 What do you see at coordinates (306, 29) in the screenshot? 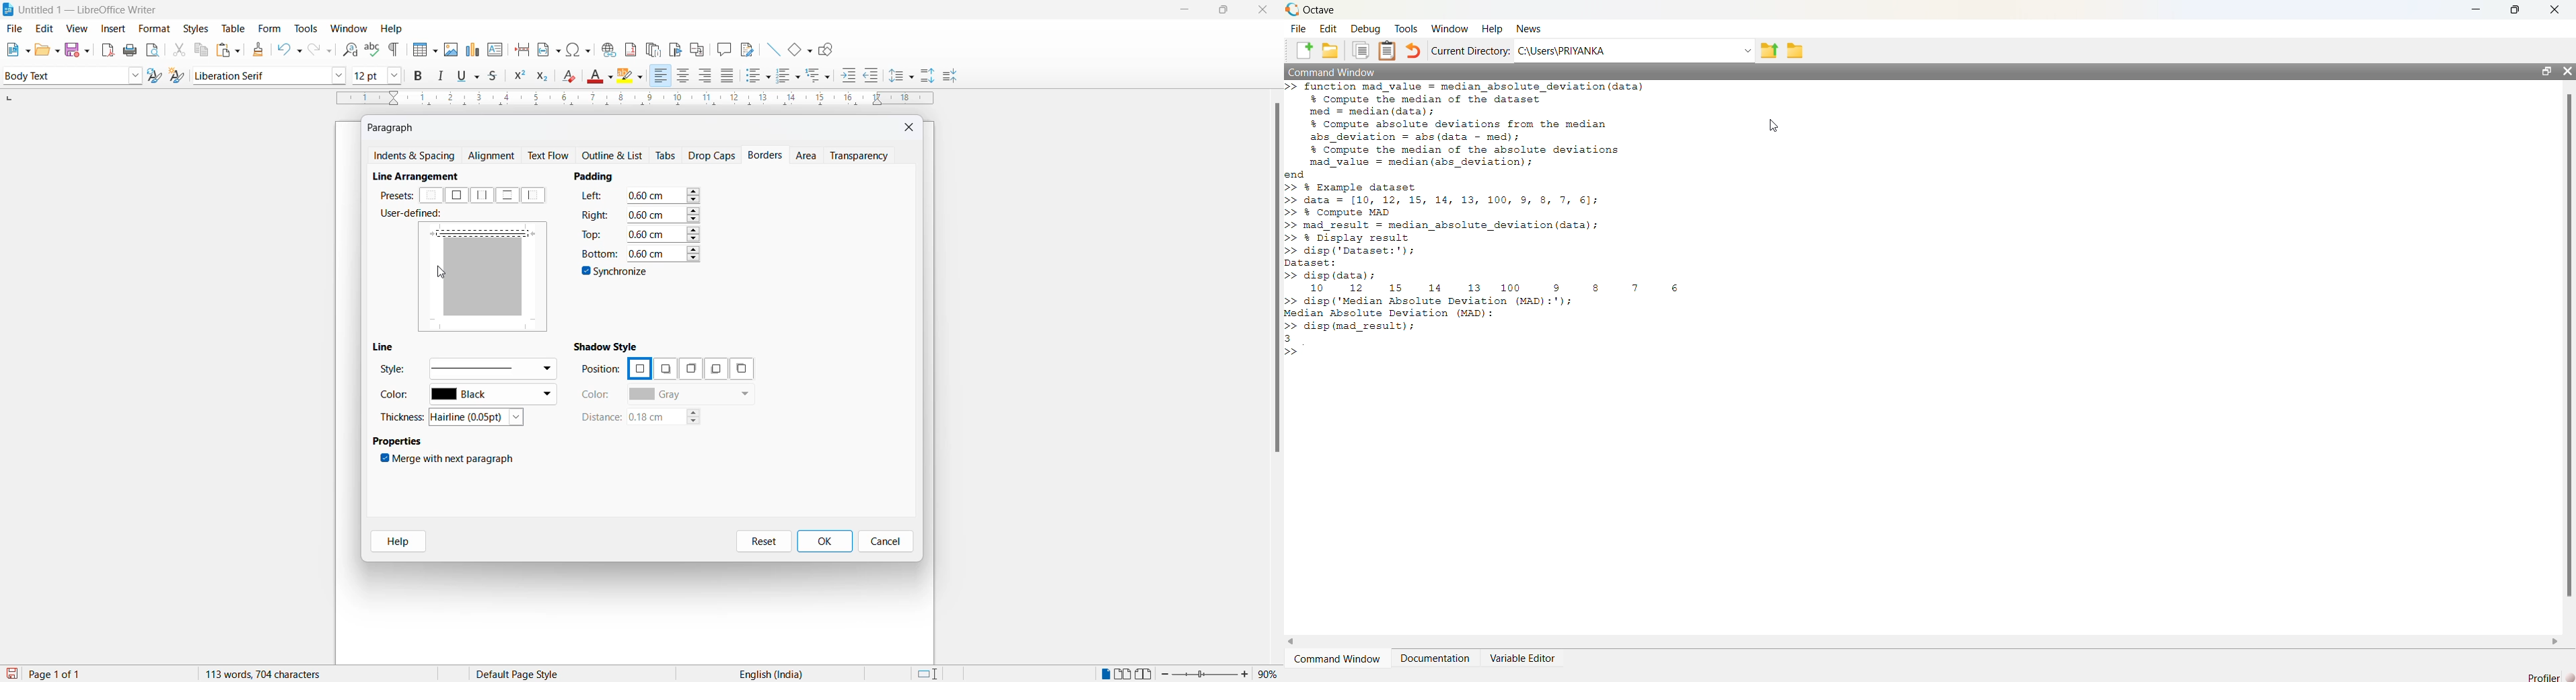
I see `tools` at bounding box center [306, 29].